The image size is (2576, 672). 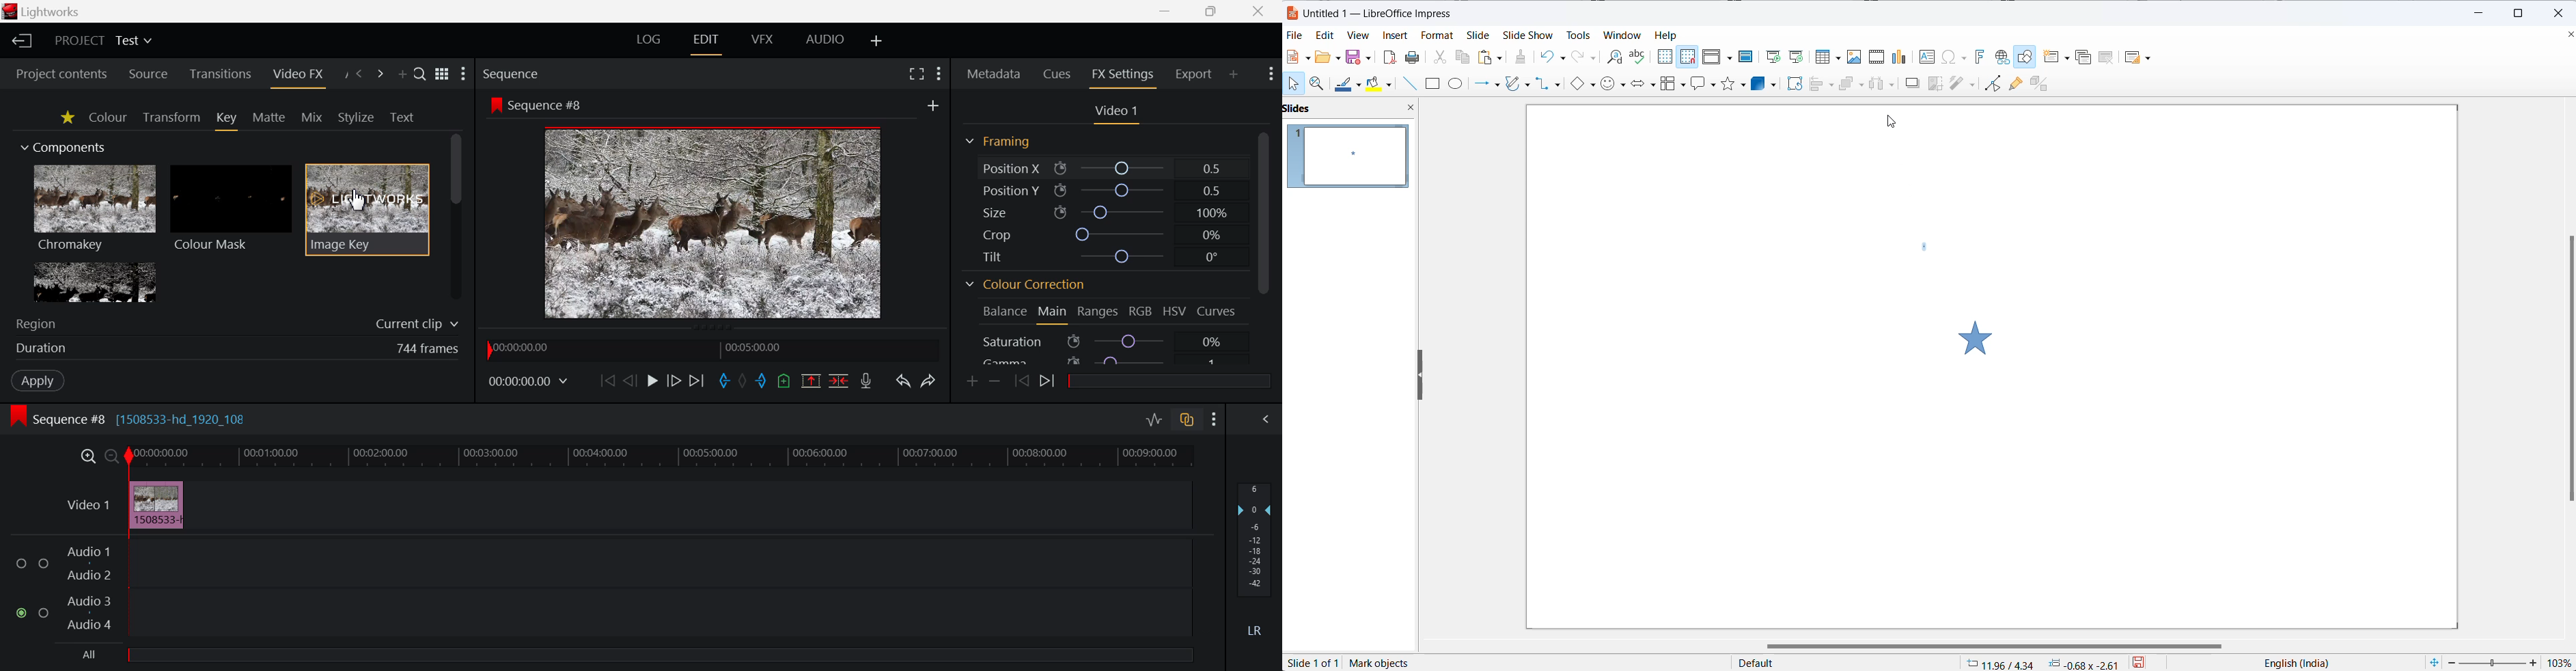 What do you see at coordinates (917, 74) in the screenshot?
I see `Full Screen` at bounding box center [917, 74].